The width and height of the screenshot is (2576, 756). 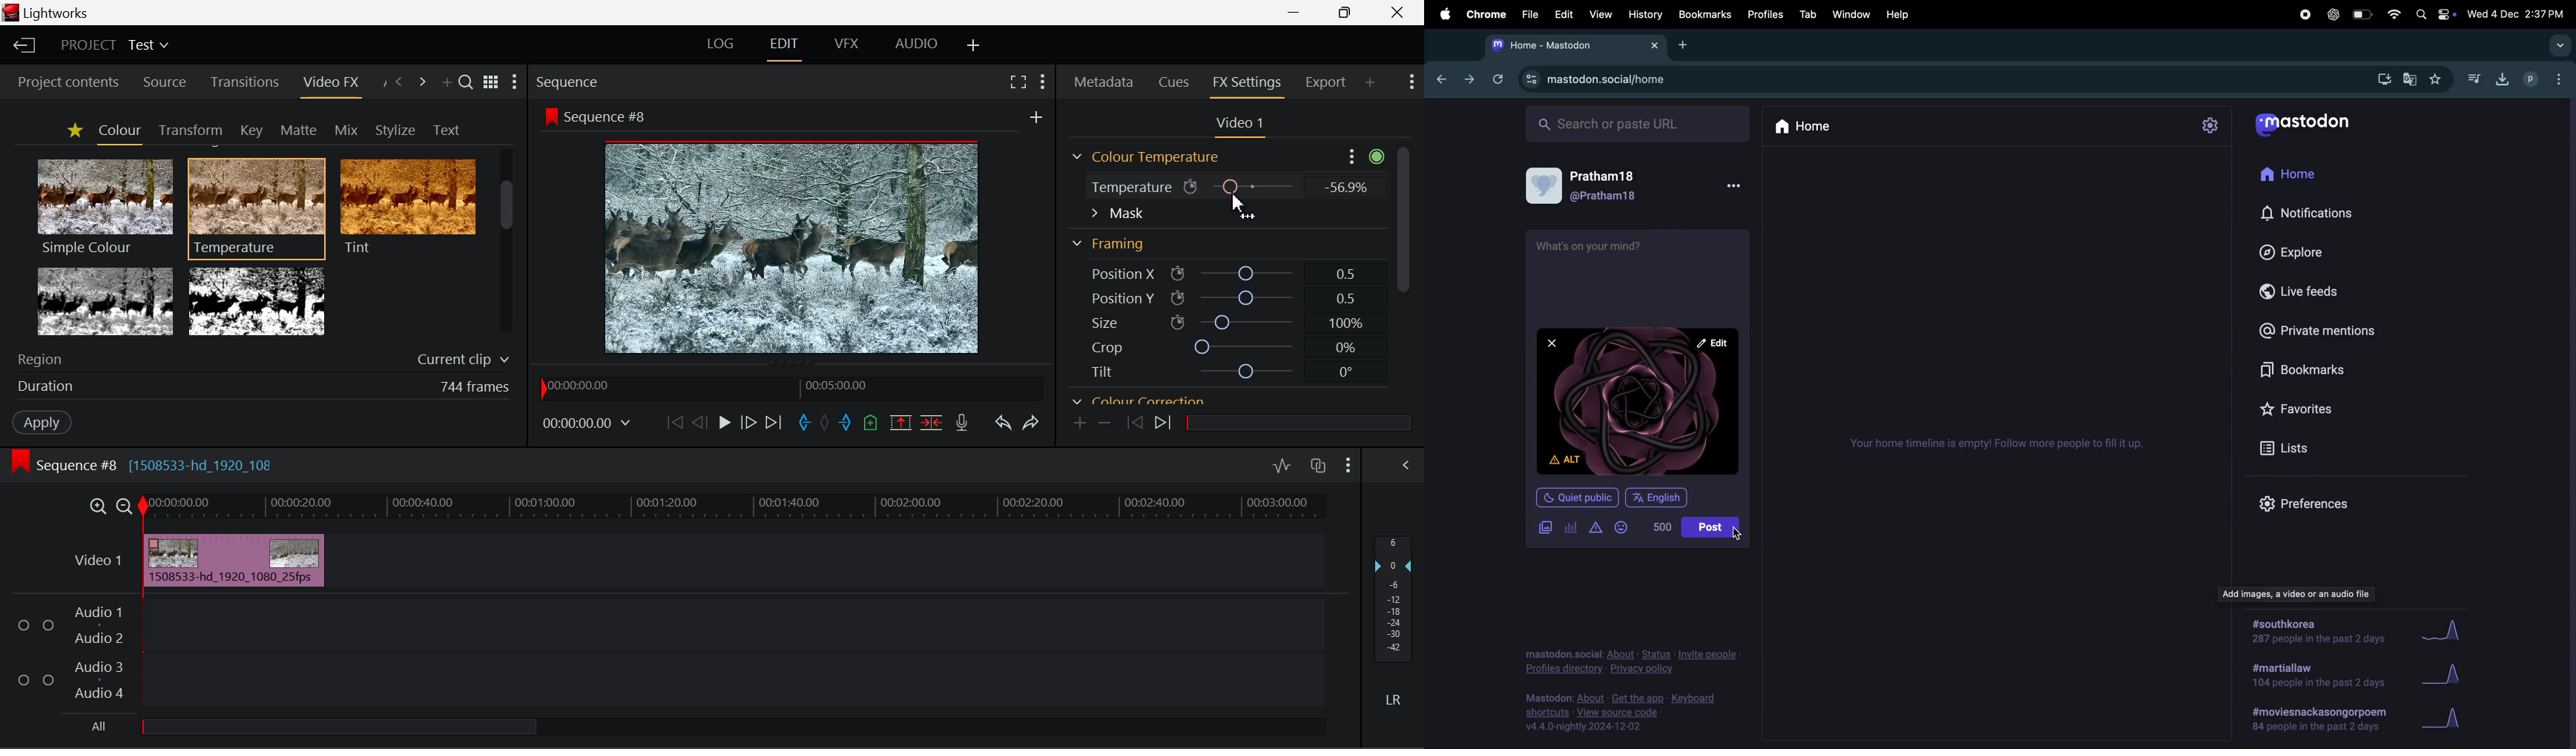 What do you see at coordinates (1327, 87) in the screenshot?
I see `Export` at bounding box center [1327, 87].